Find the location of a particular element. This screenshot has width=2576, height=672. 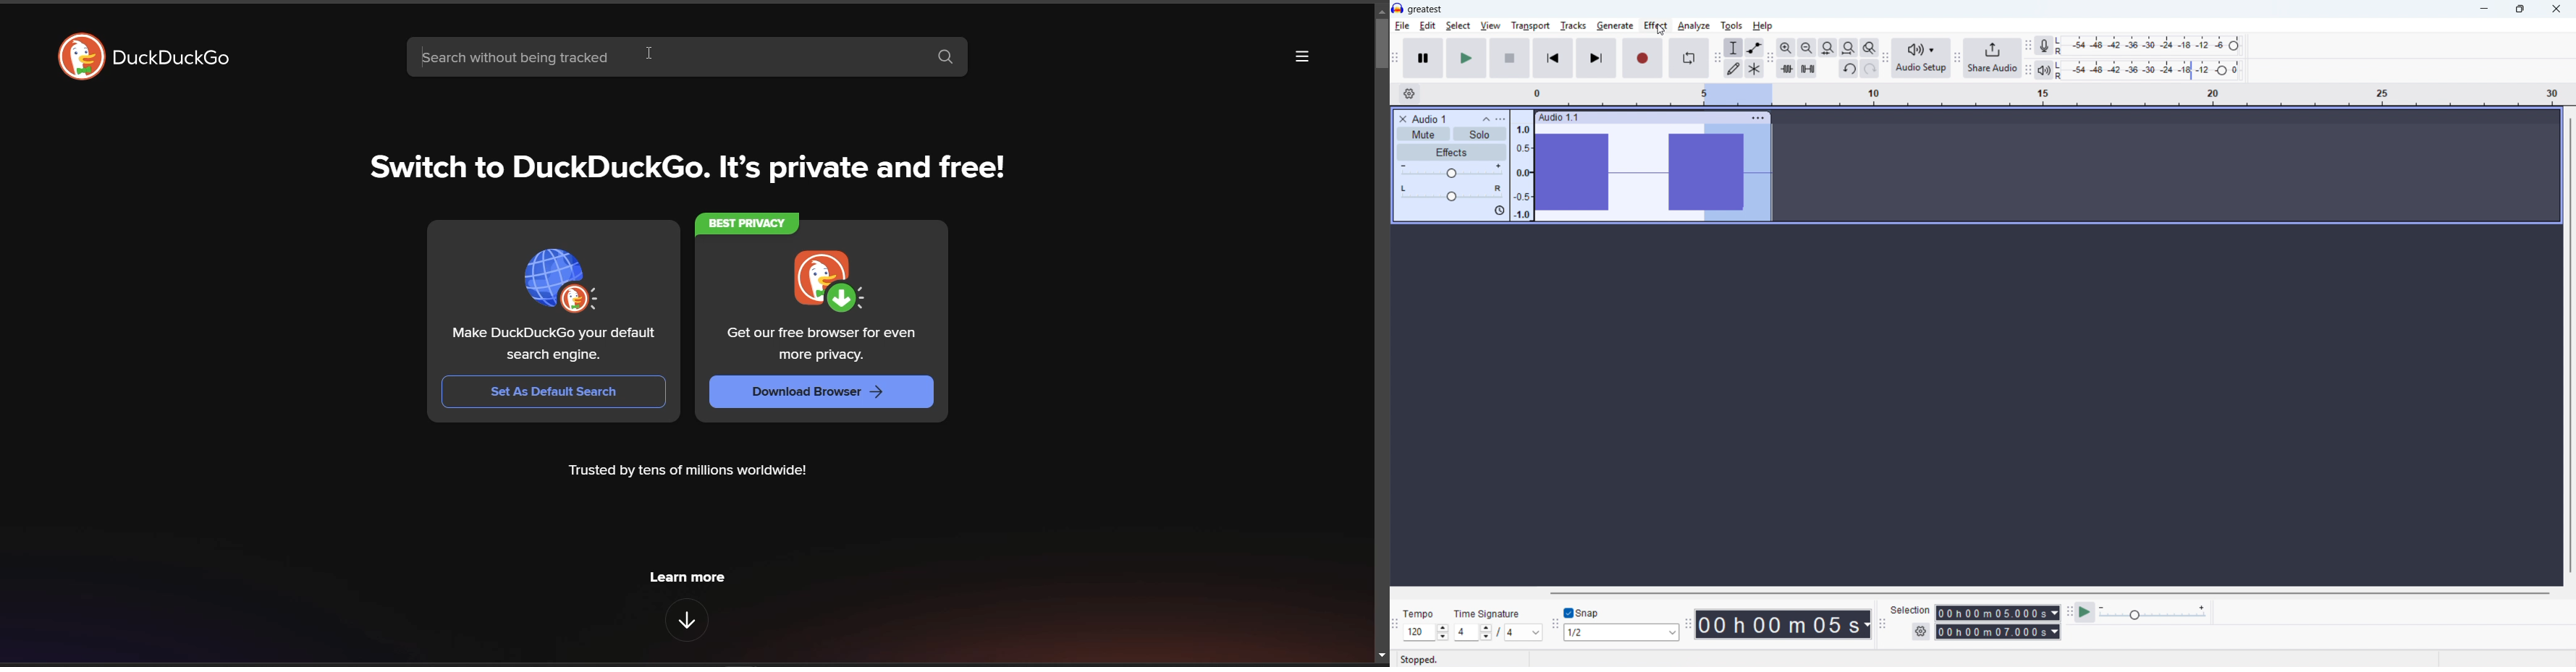

Select snapping  is located at coordinates (1621, 632).